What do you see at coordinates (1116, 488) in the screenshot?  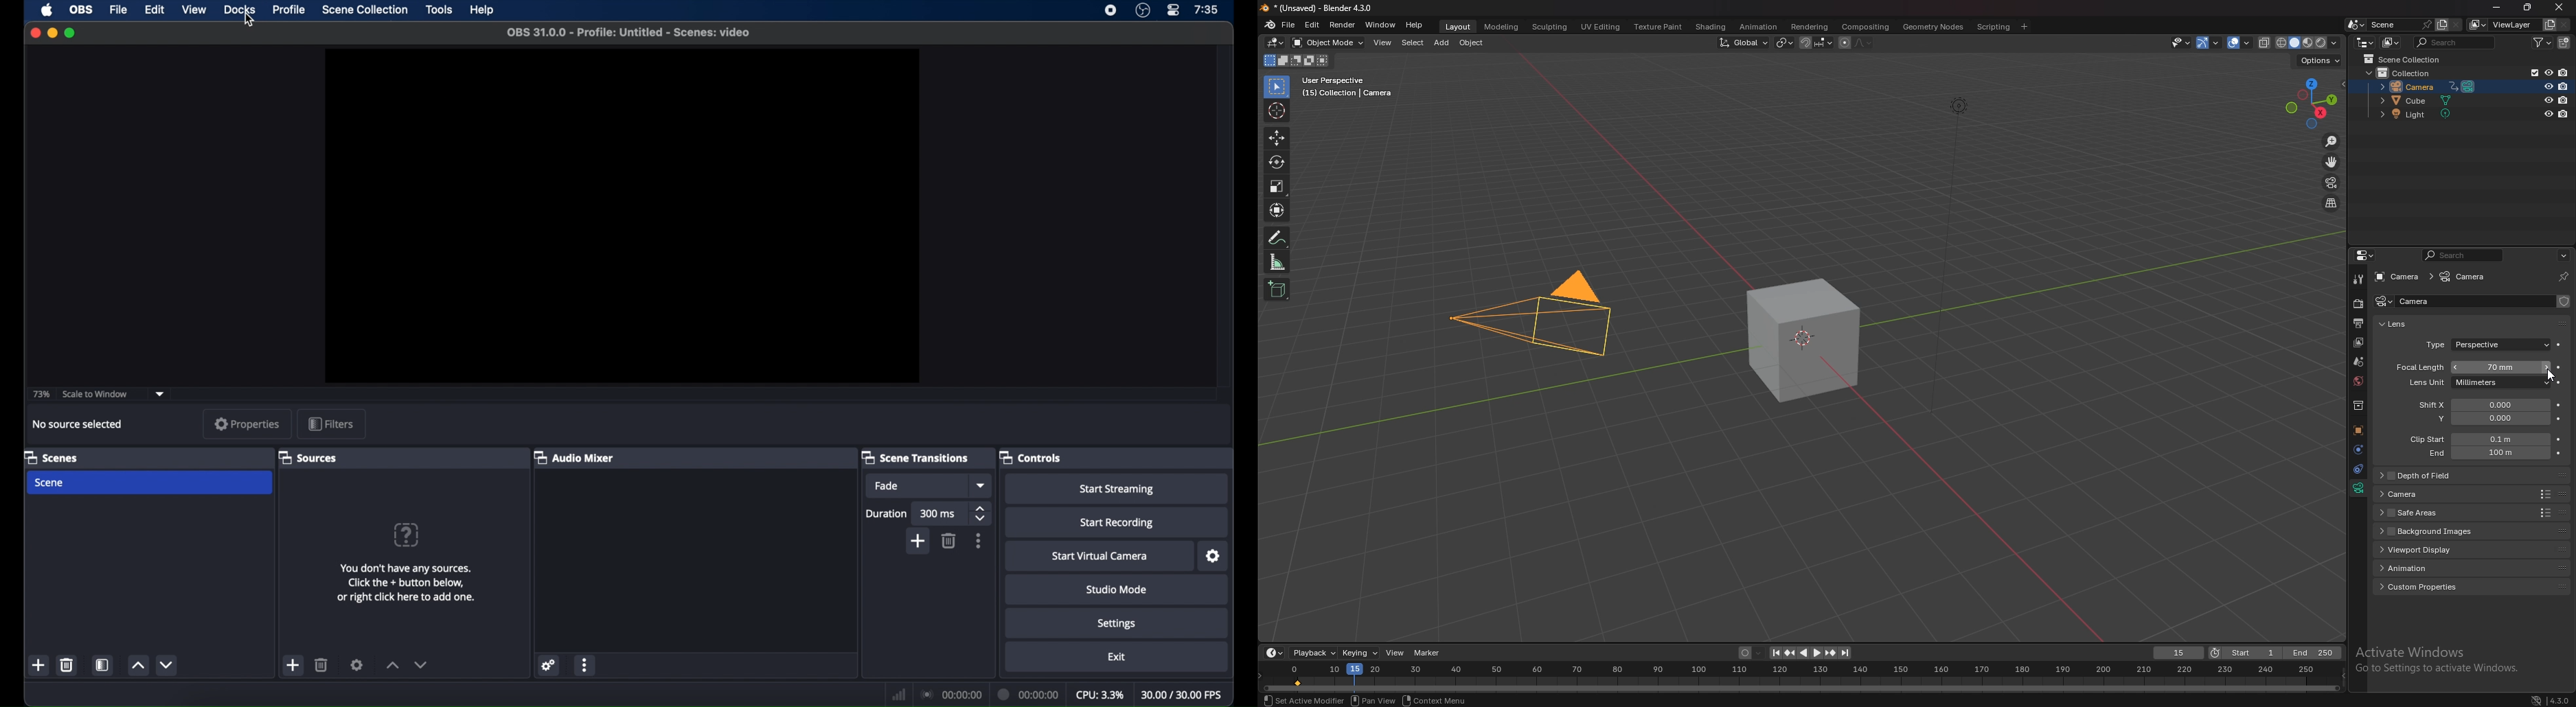 I see `start streaming` at bounding box center [1116, 488].